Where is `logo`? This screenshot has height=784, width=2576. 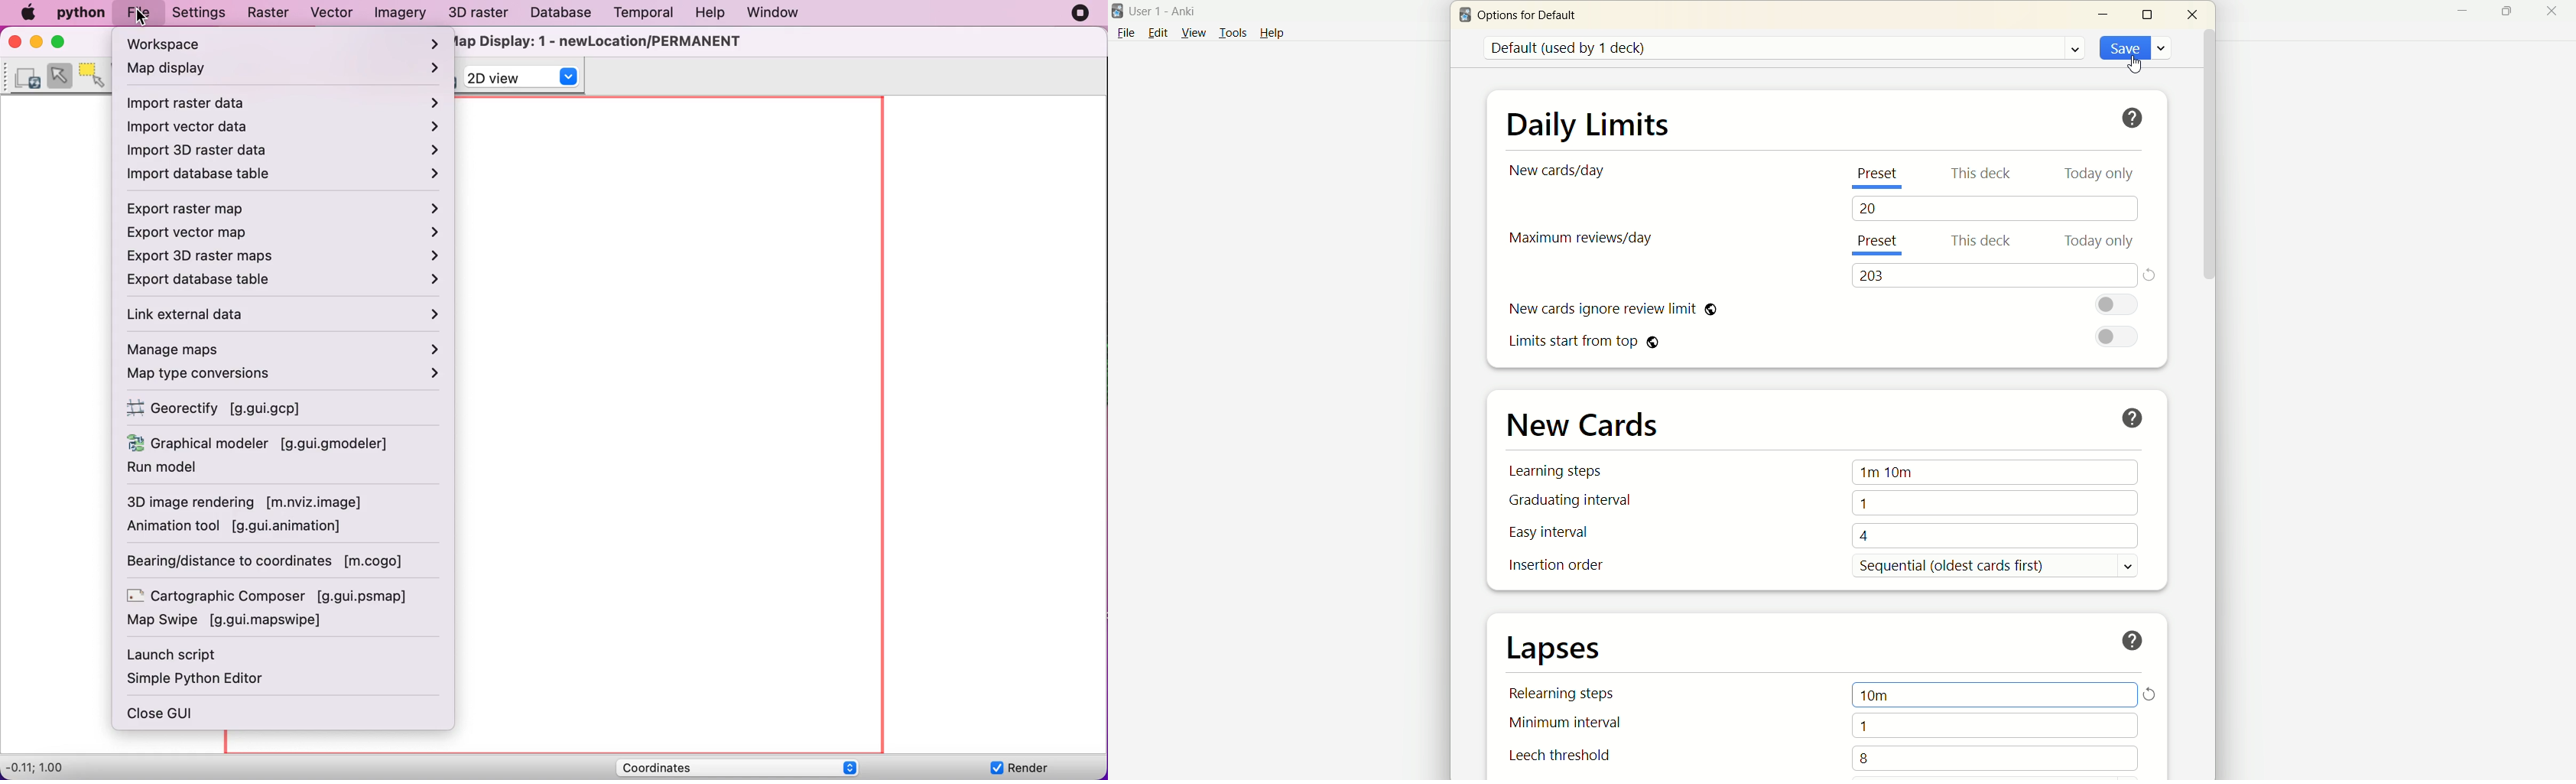 logo is located at coordinates (1118, 11).